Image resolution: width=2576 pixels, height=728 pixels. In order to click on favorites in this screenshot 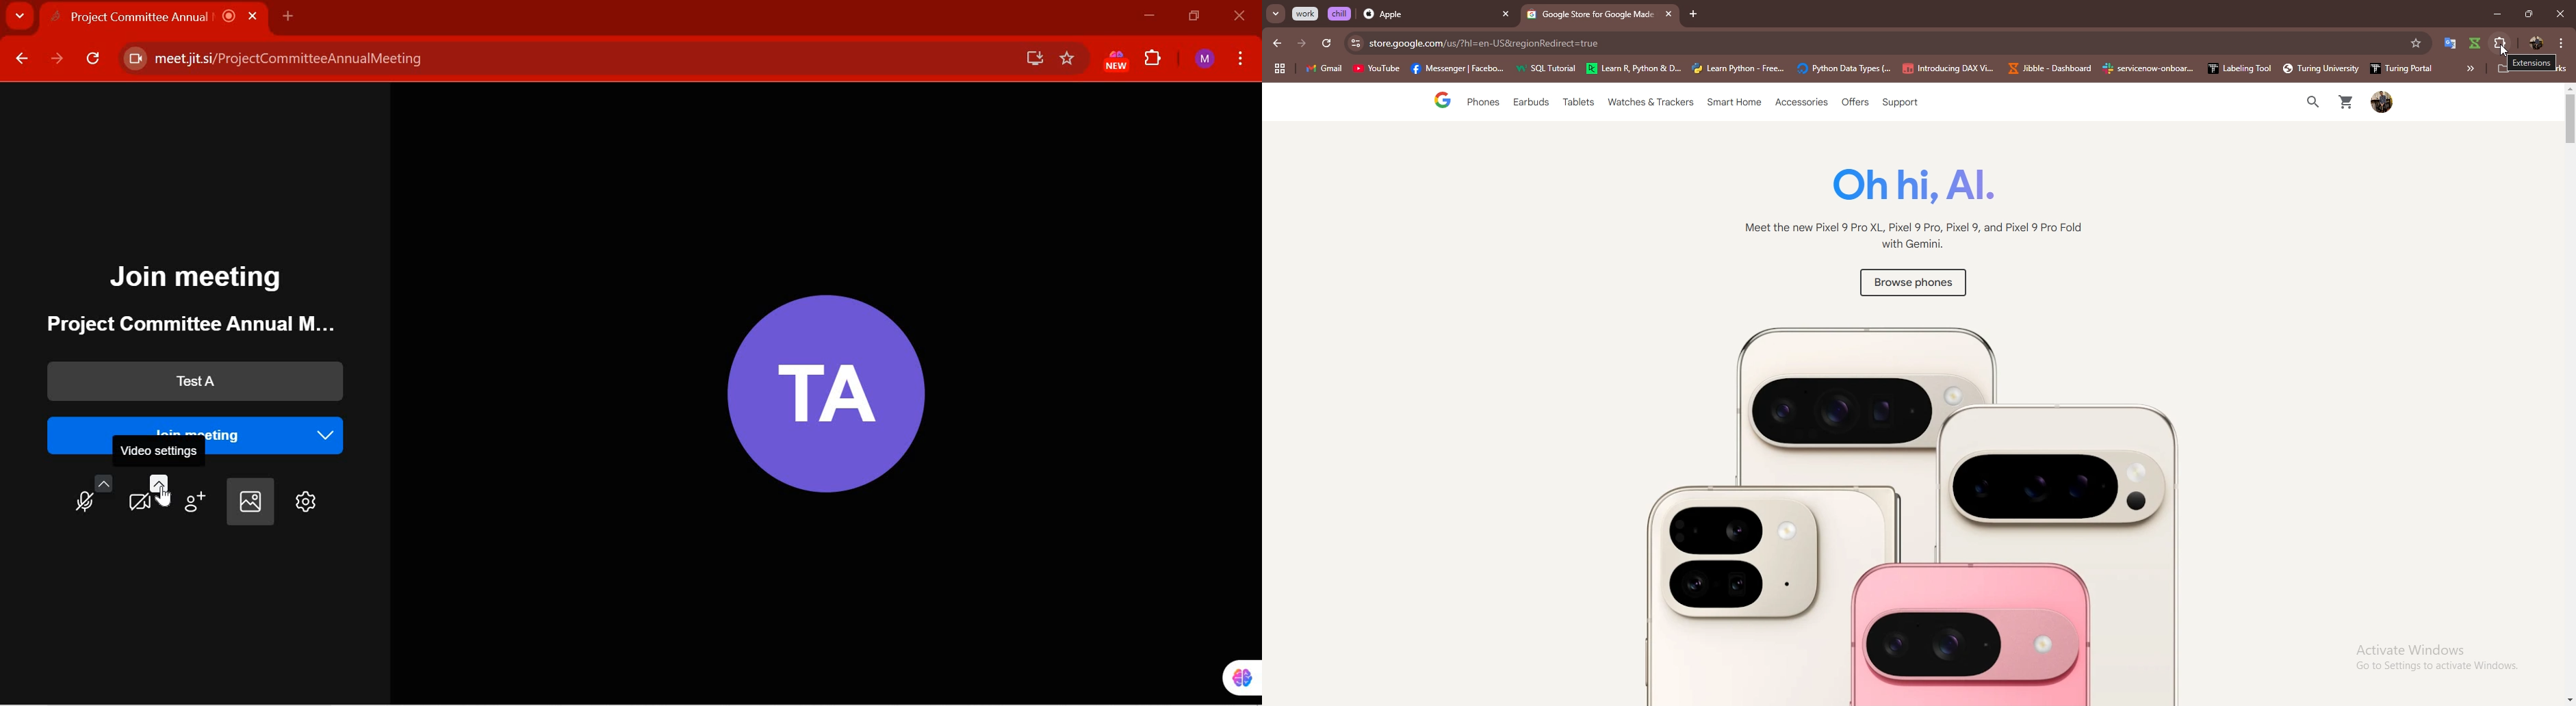, I will do `click(1068, 59)`.